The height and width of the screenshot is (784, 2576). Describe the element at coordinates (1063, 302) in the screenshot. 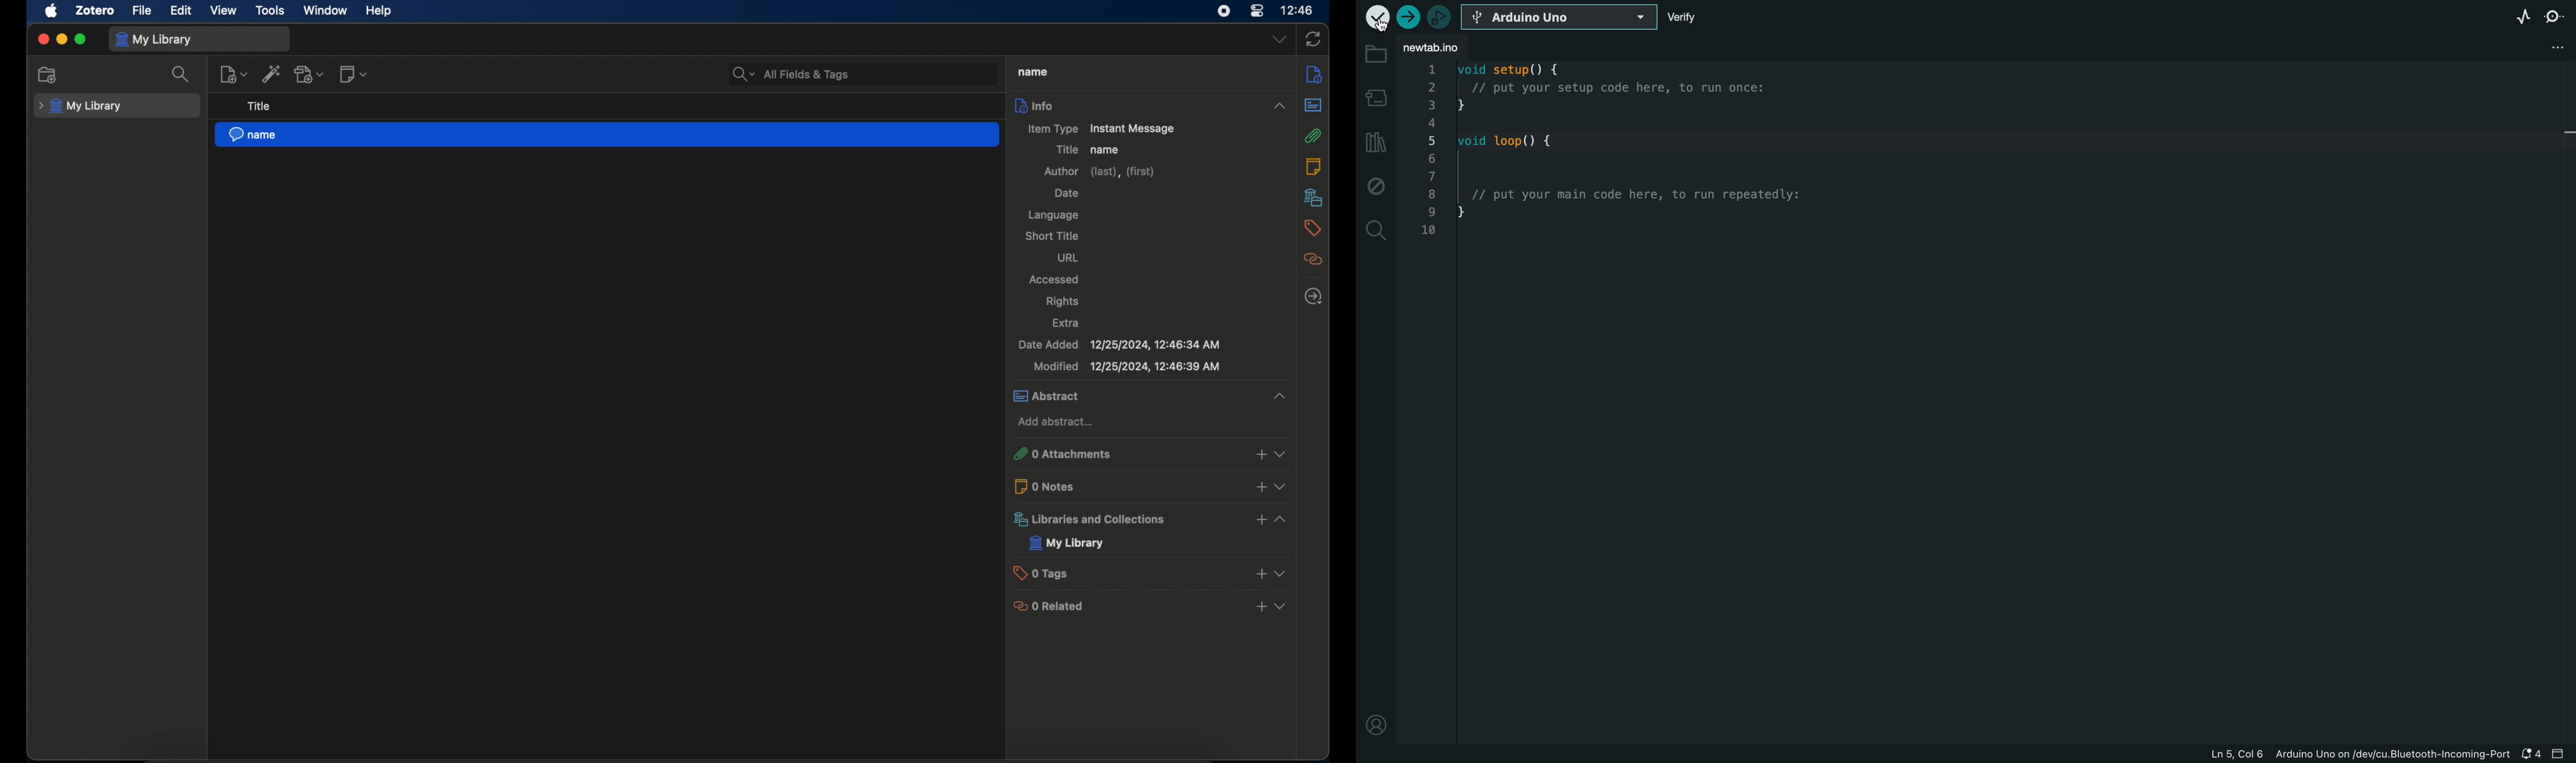

I see `rights` at that location.